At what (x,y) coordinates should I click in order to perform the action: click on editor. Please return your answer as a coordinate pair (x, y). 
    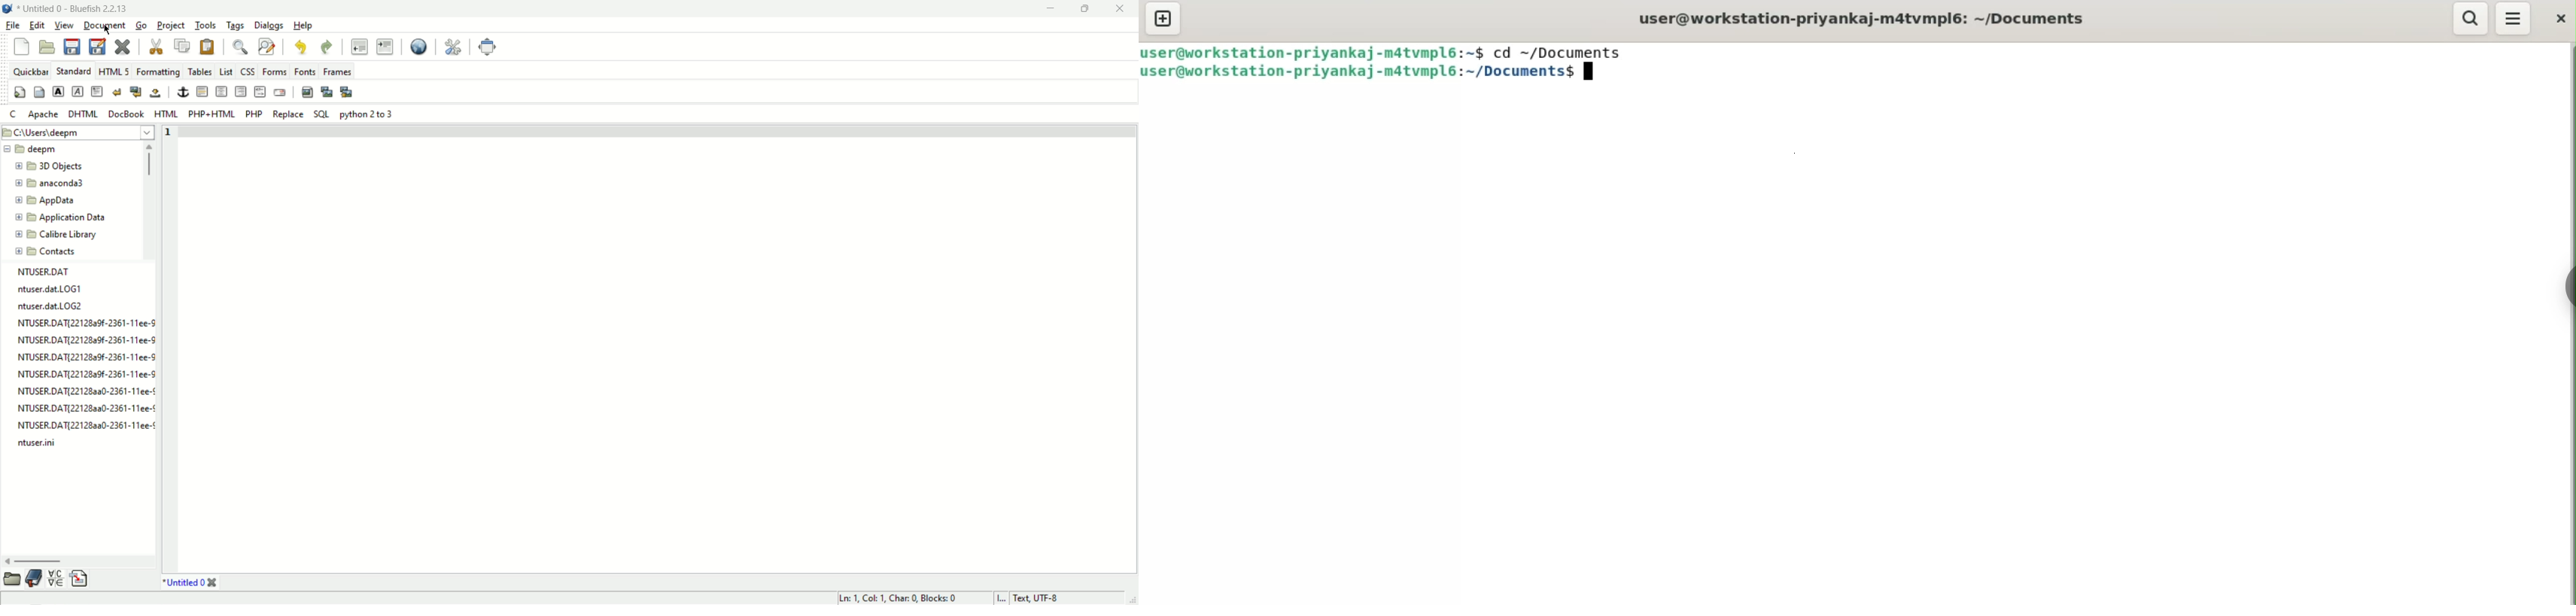
    Looking at the image, I should click on (656, 349).